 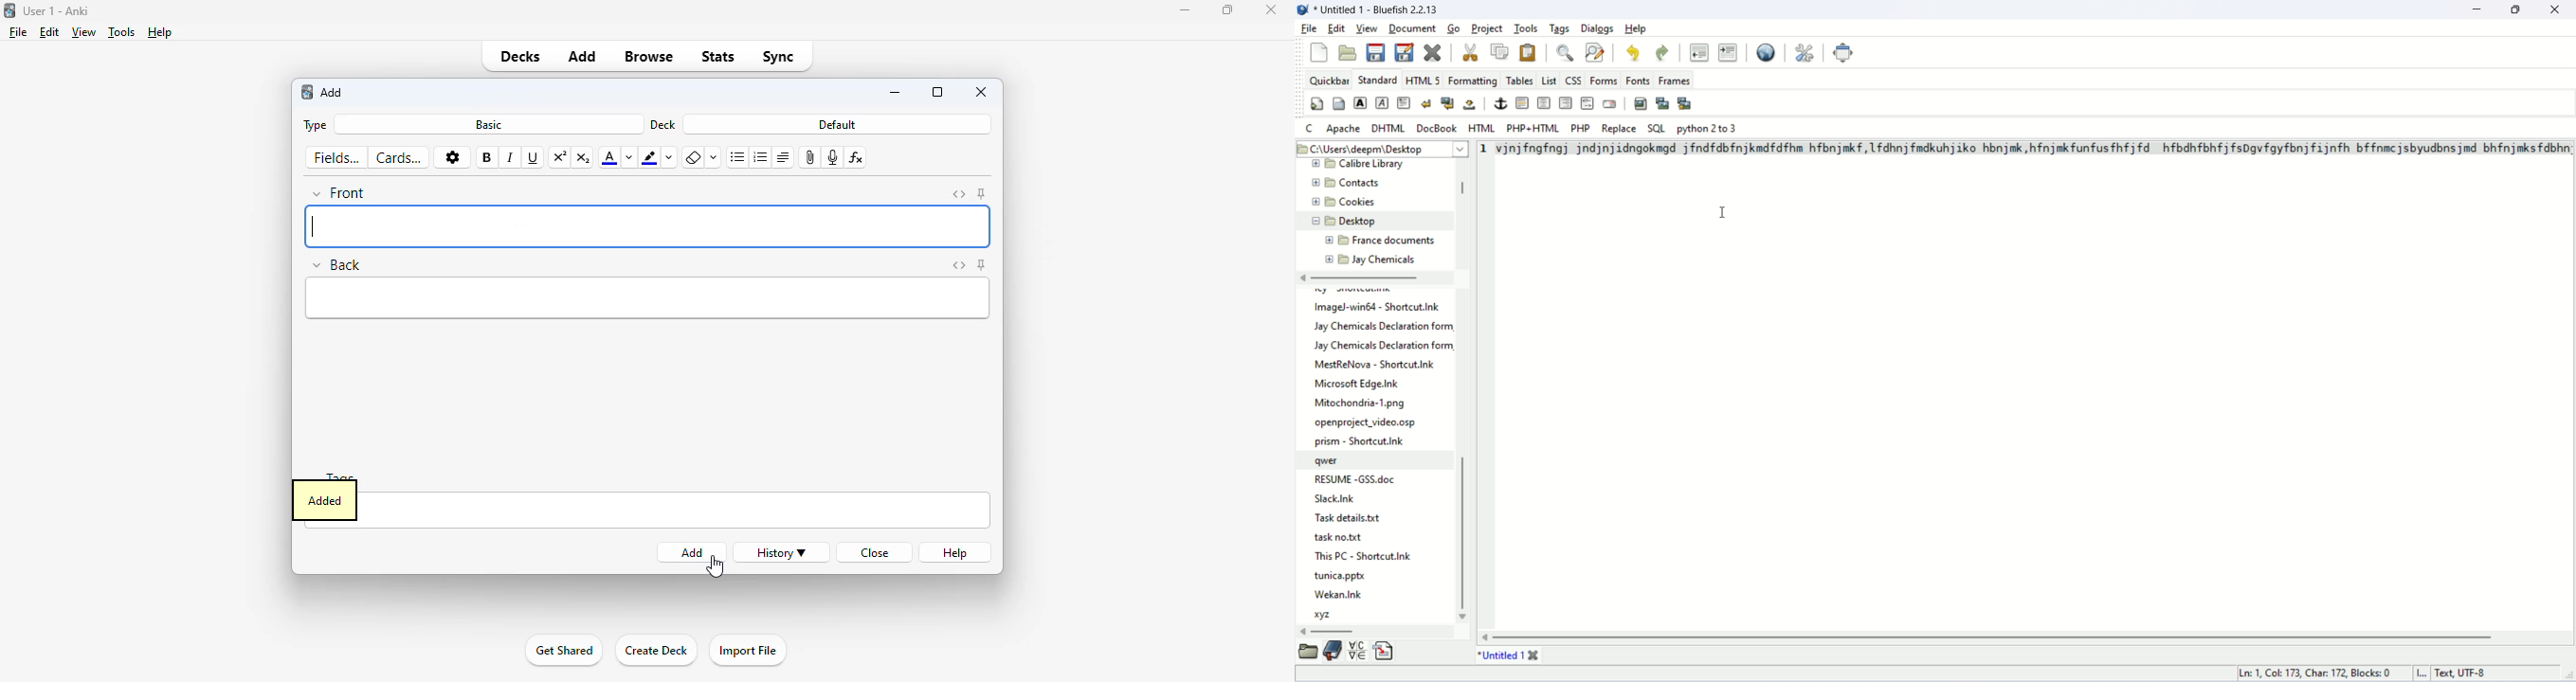 What do you see at coordinates (1698, 51) in the screenshot?
I see `unindent` at bounding box center [1698, 51].